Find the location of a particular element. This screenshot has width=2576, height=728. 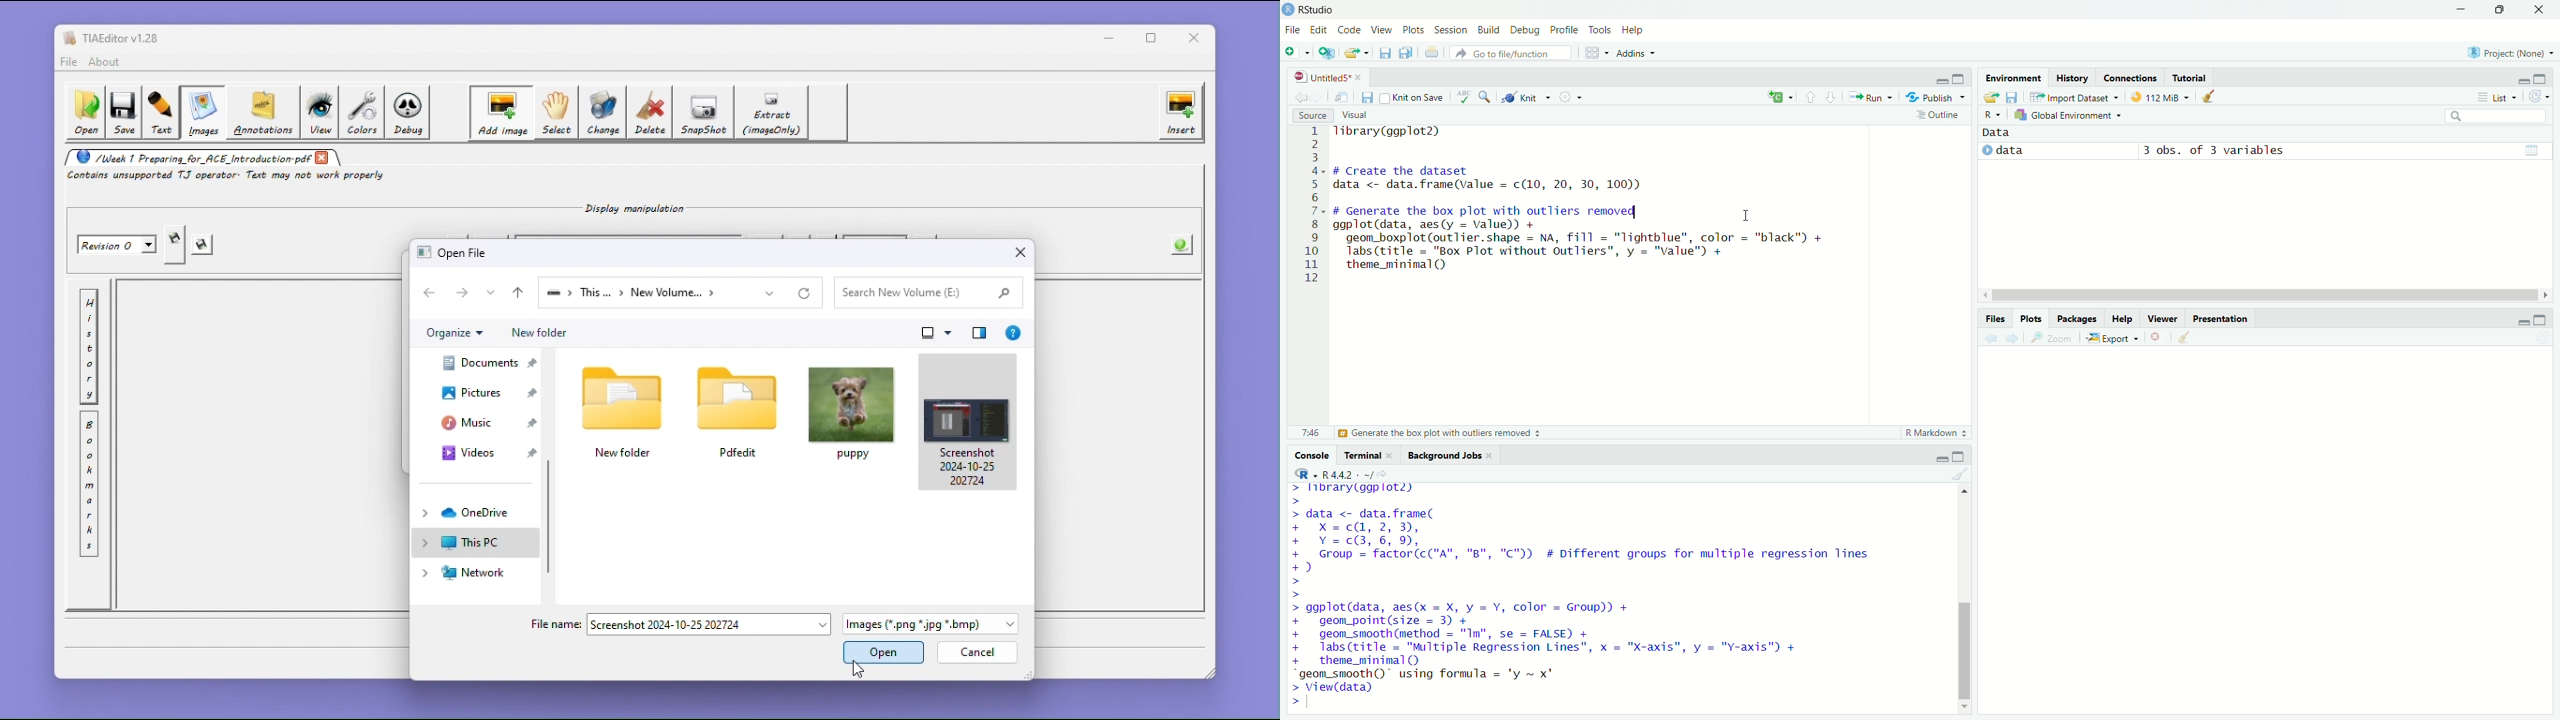

cursor is located at coordinates (857, 670).